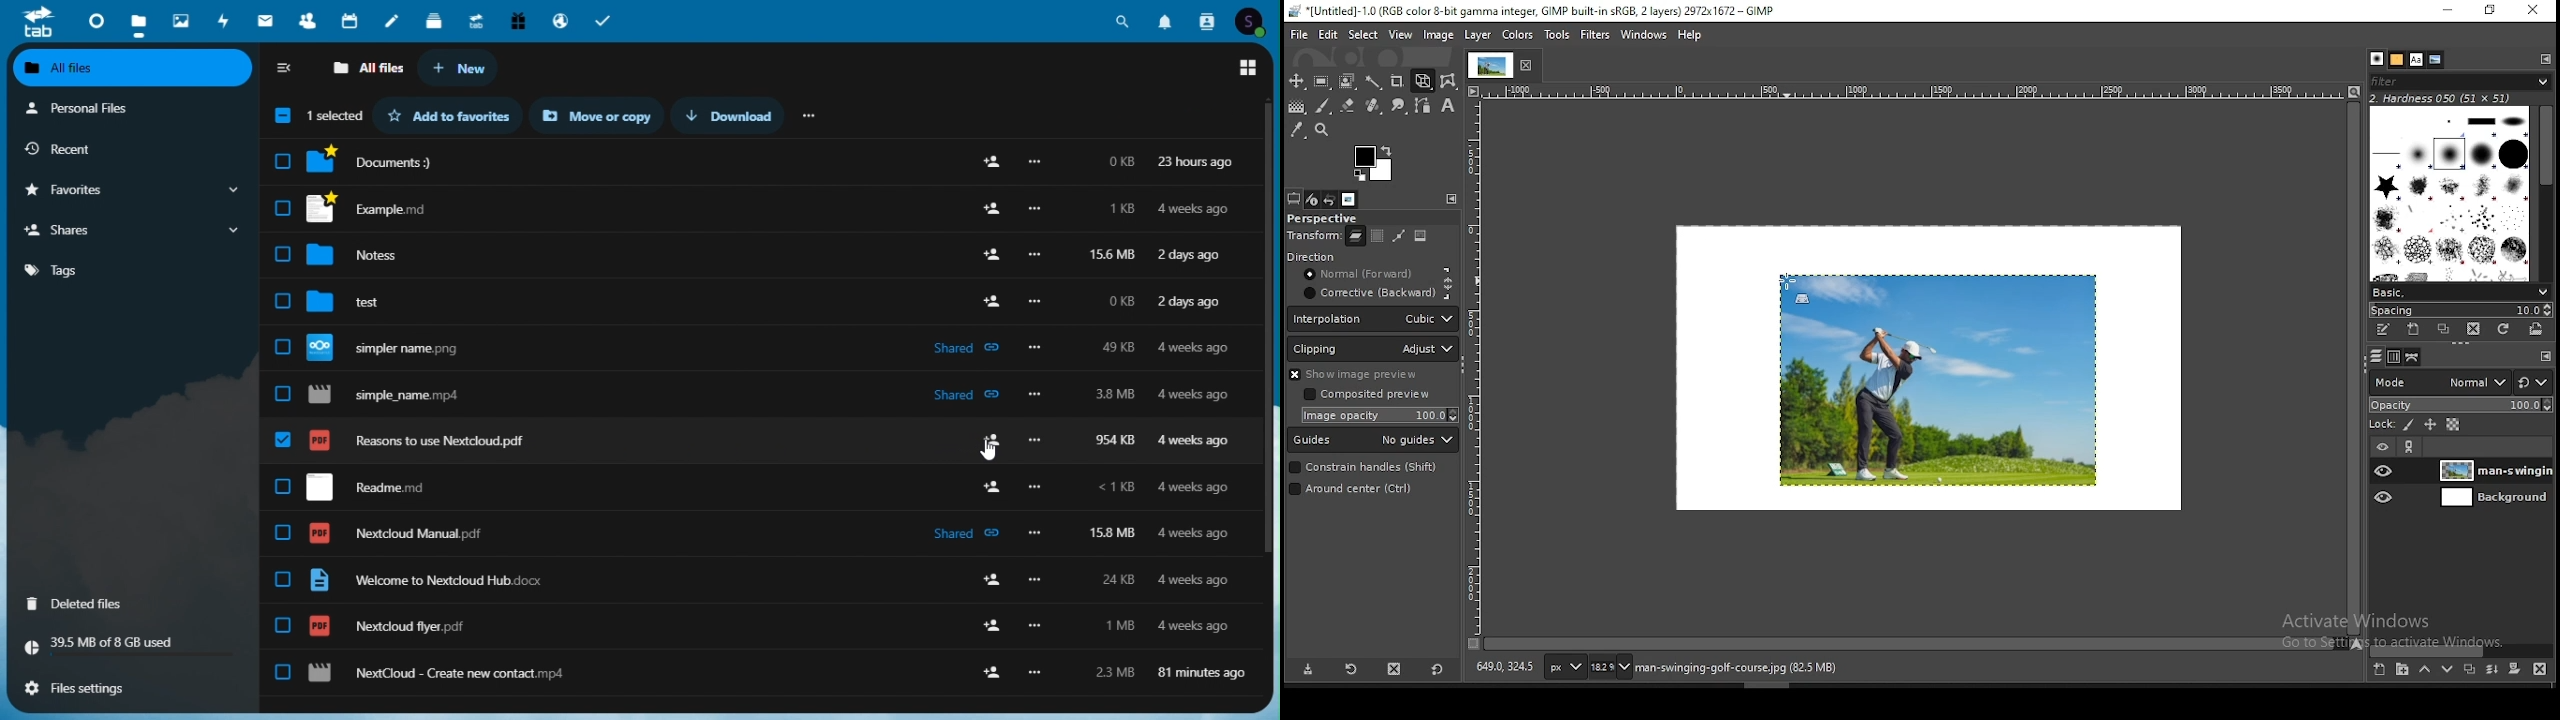 Image resolution: width=2576 pixels, height=728 pixels. What do you see at coordinates (1438, 35) in the screenshot?
I see `image` at bounding box center [1438, 35].